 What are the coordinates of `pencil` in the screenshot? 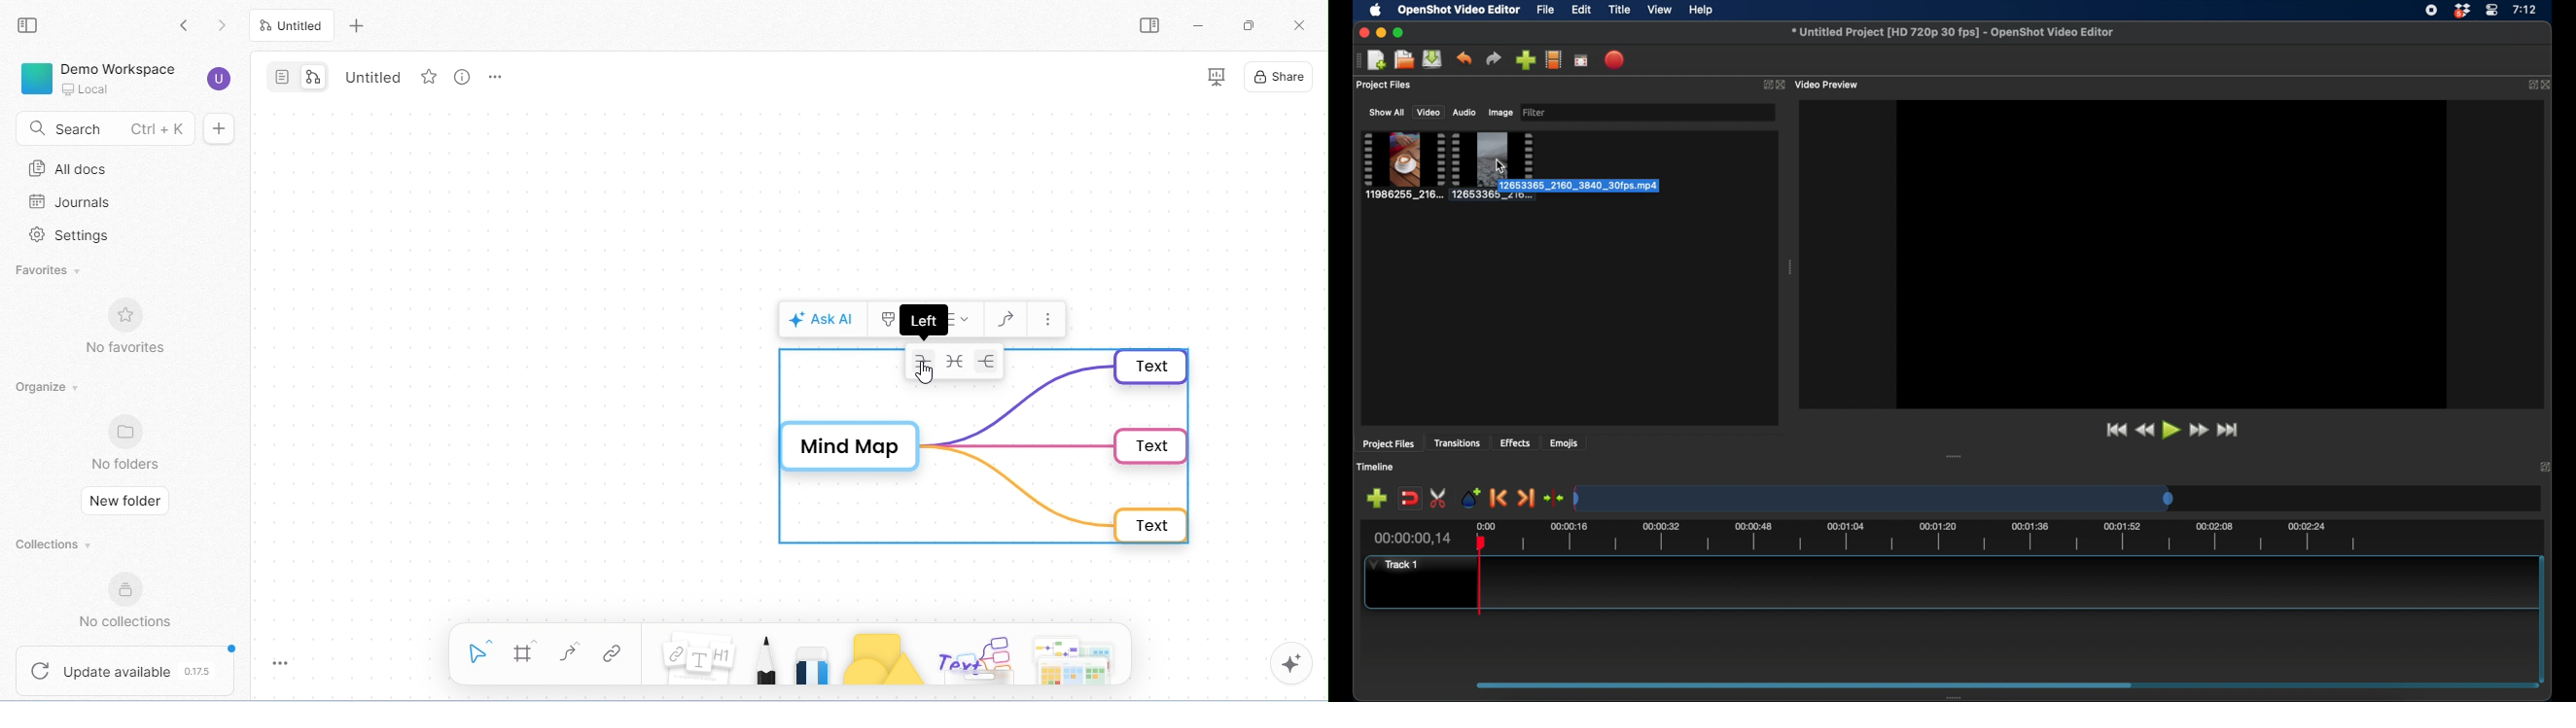 It's located at (767, 658).